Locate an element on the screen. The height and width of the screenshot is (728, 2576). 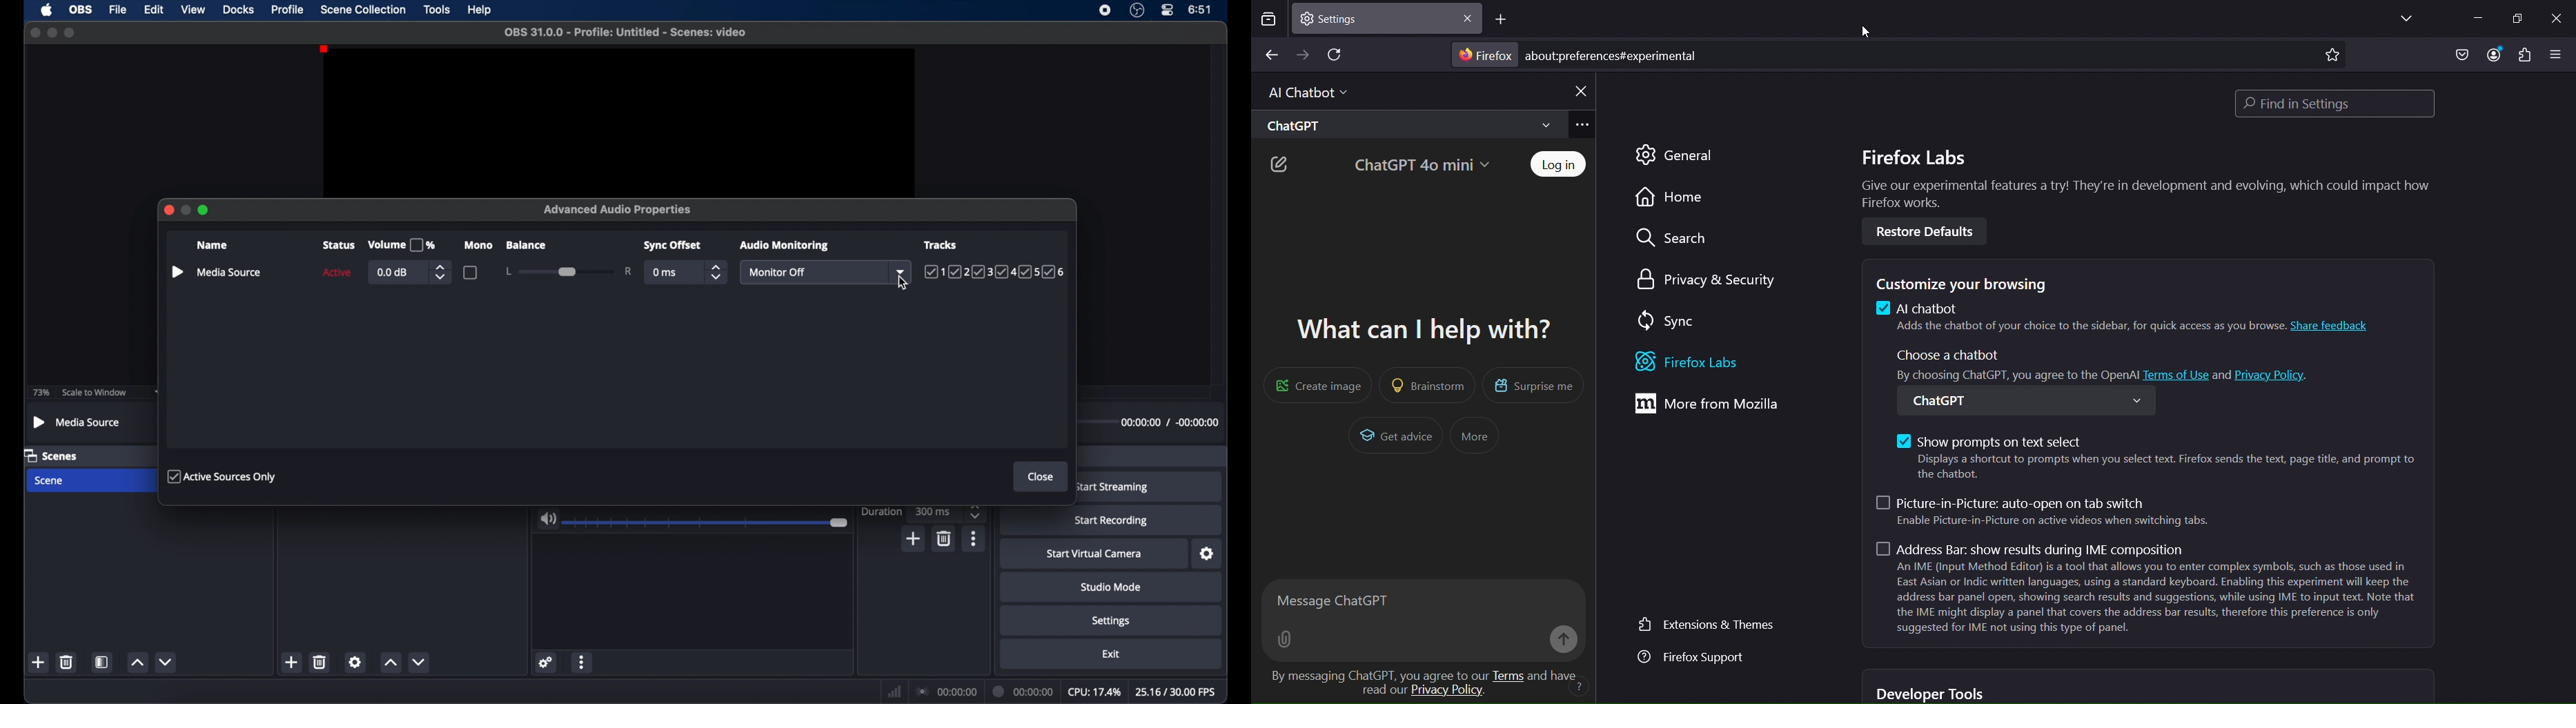
cpu is located at coordinates (1094, 692).